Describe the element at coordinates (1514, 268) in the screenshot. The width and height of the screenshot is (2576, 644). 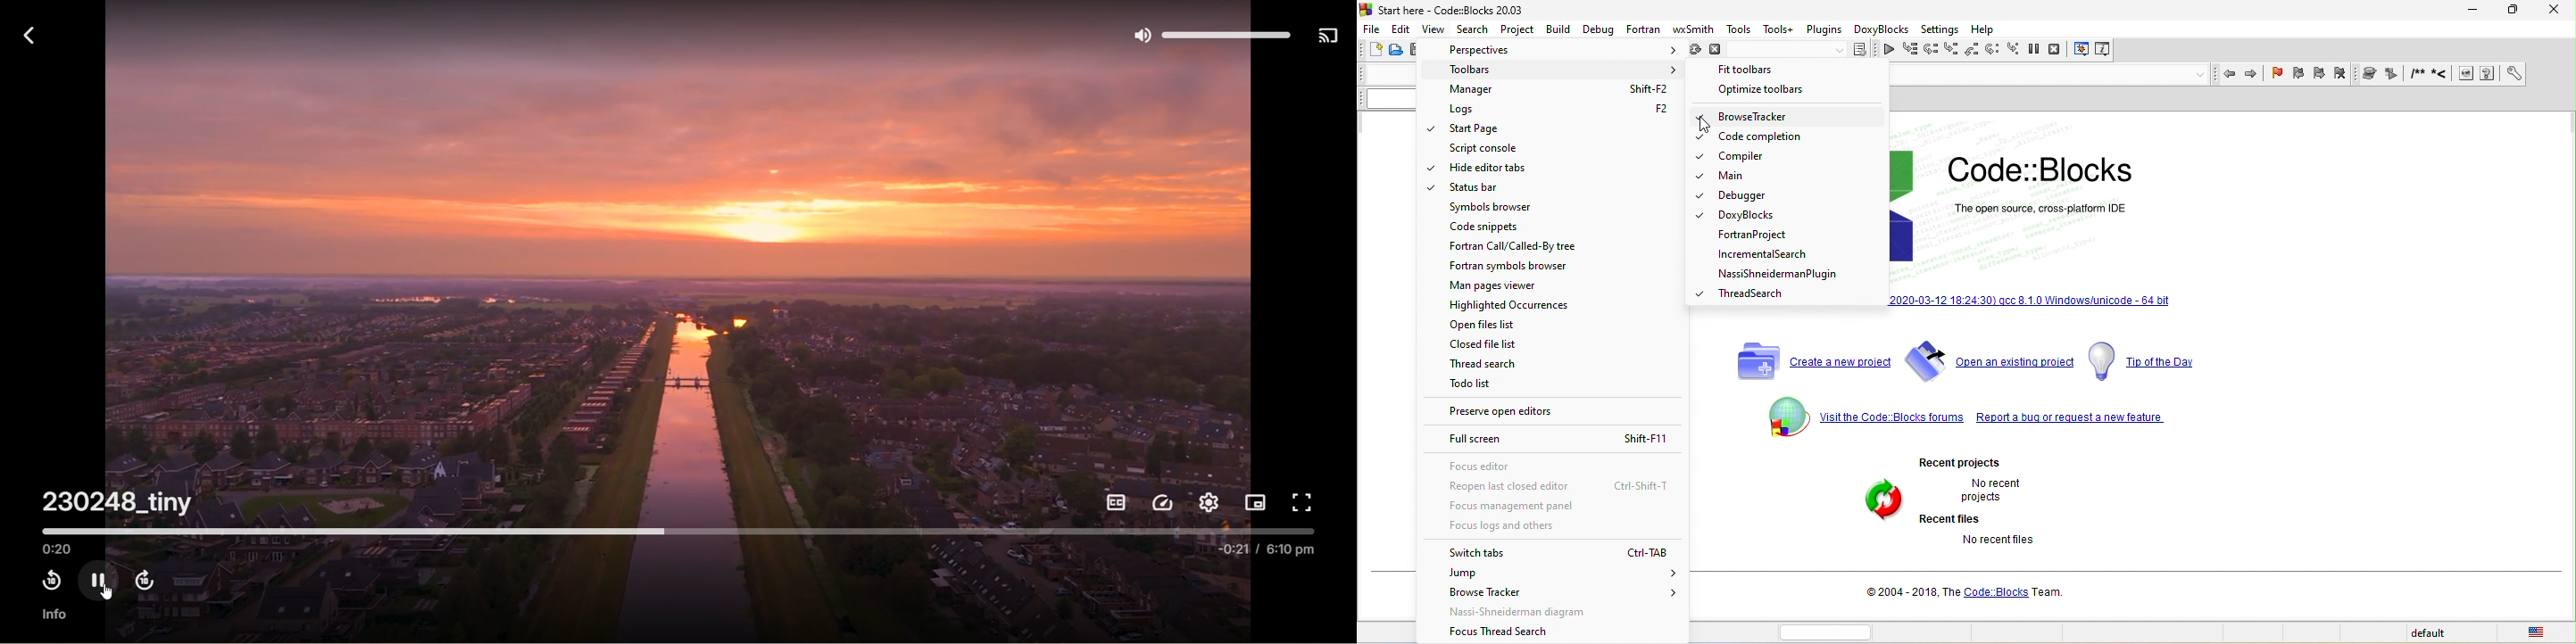
I see `fortran symbols browser` at that location.